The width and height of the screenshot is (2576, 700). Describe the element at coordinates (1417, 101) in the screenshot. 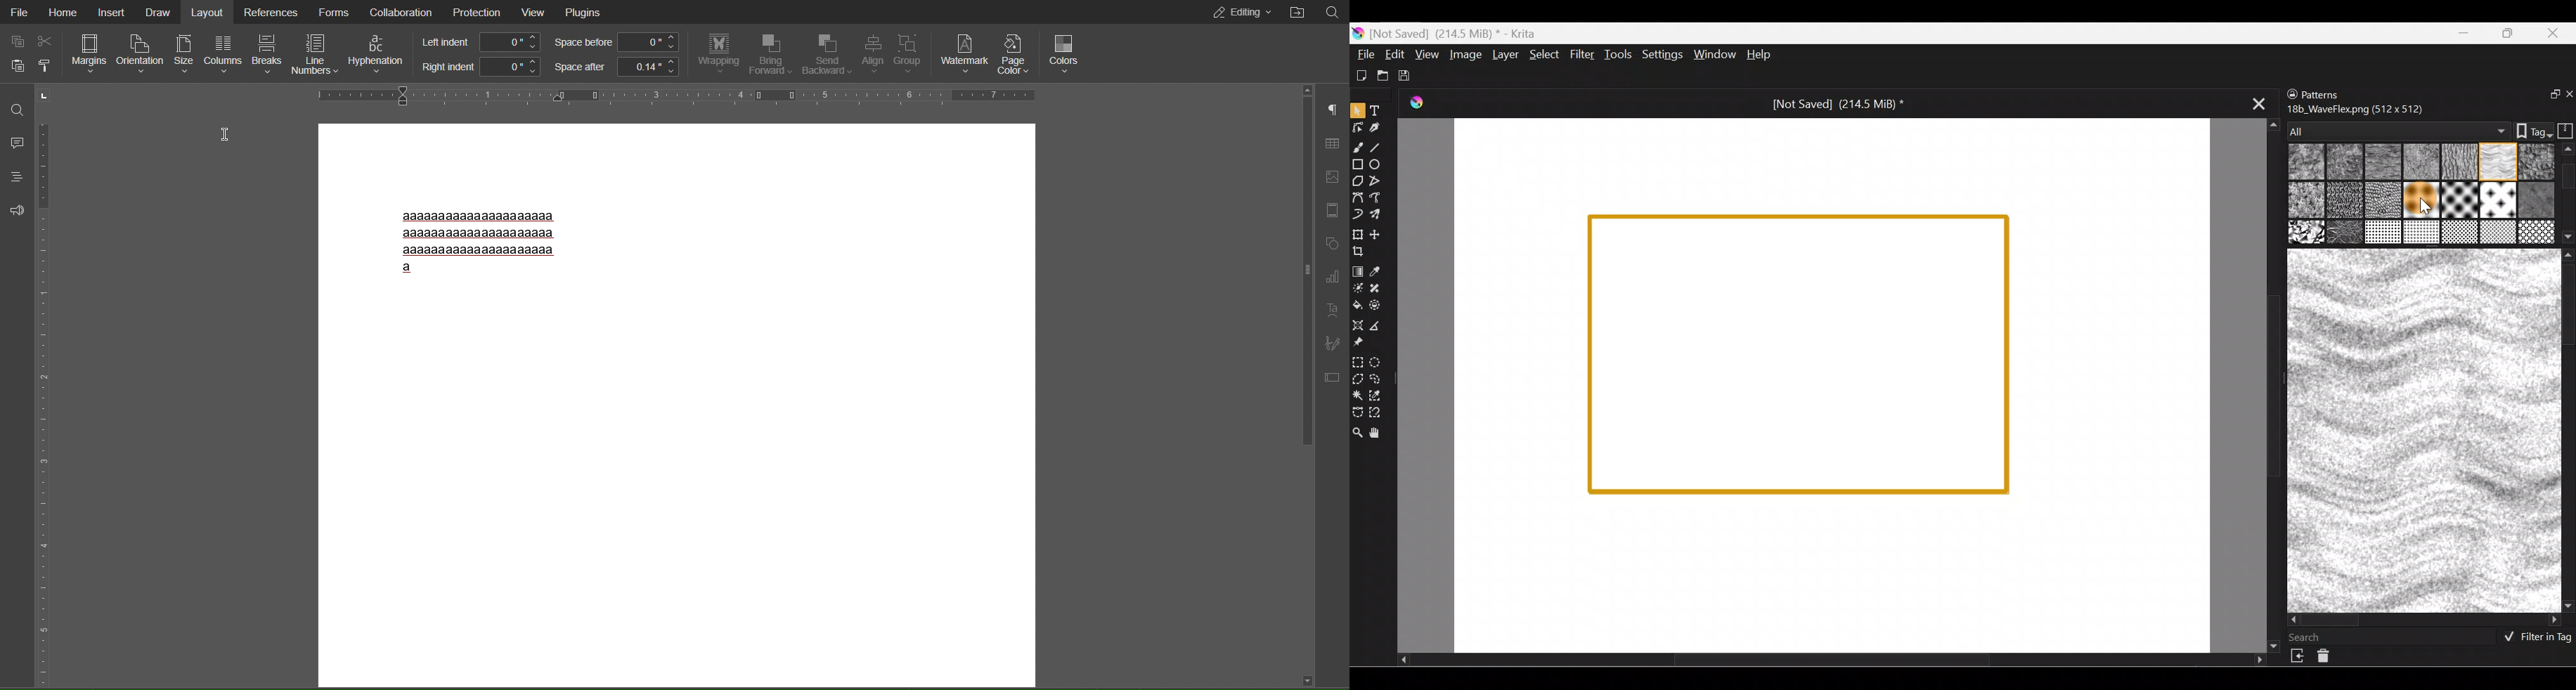

I see `Krita Logo` at that location.